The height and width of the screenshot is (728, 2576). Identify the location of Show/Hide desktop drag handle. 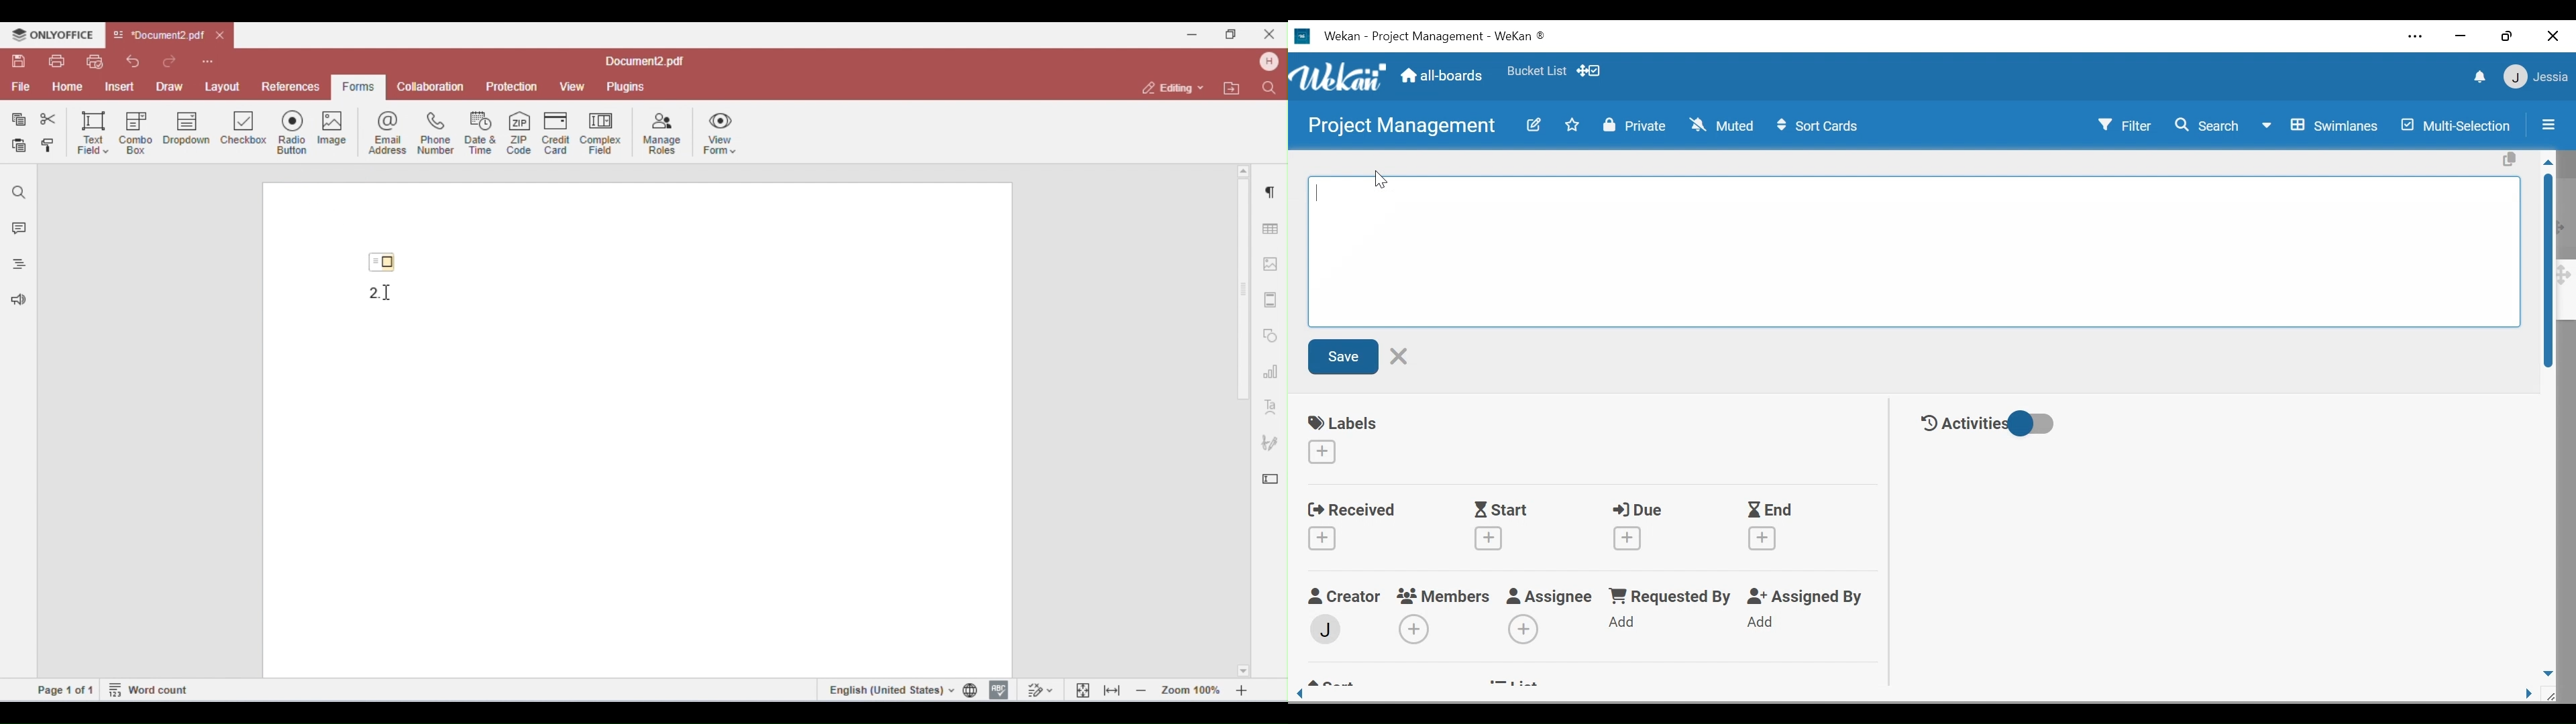
(1588, 71).